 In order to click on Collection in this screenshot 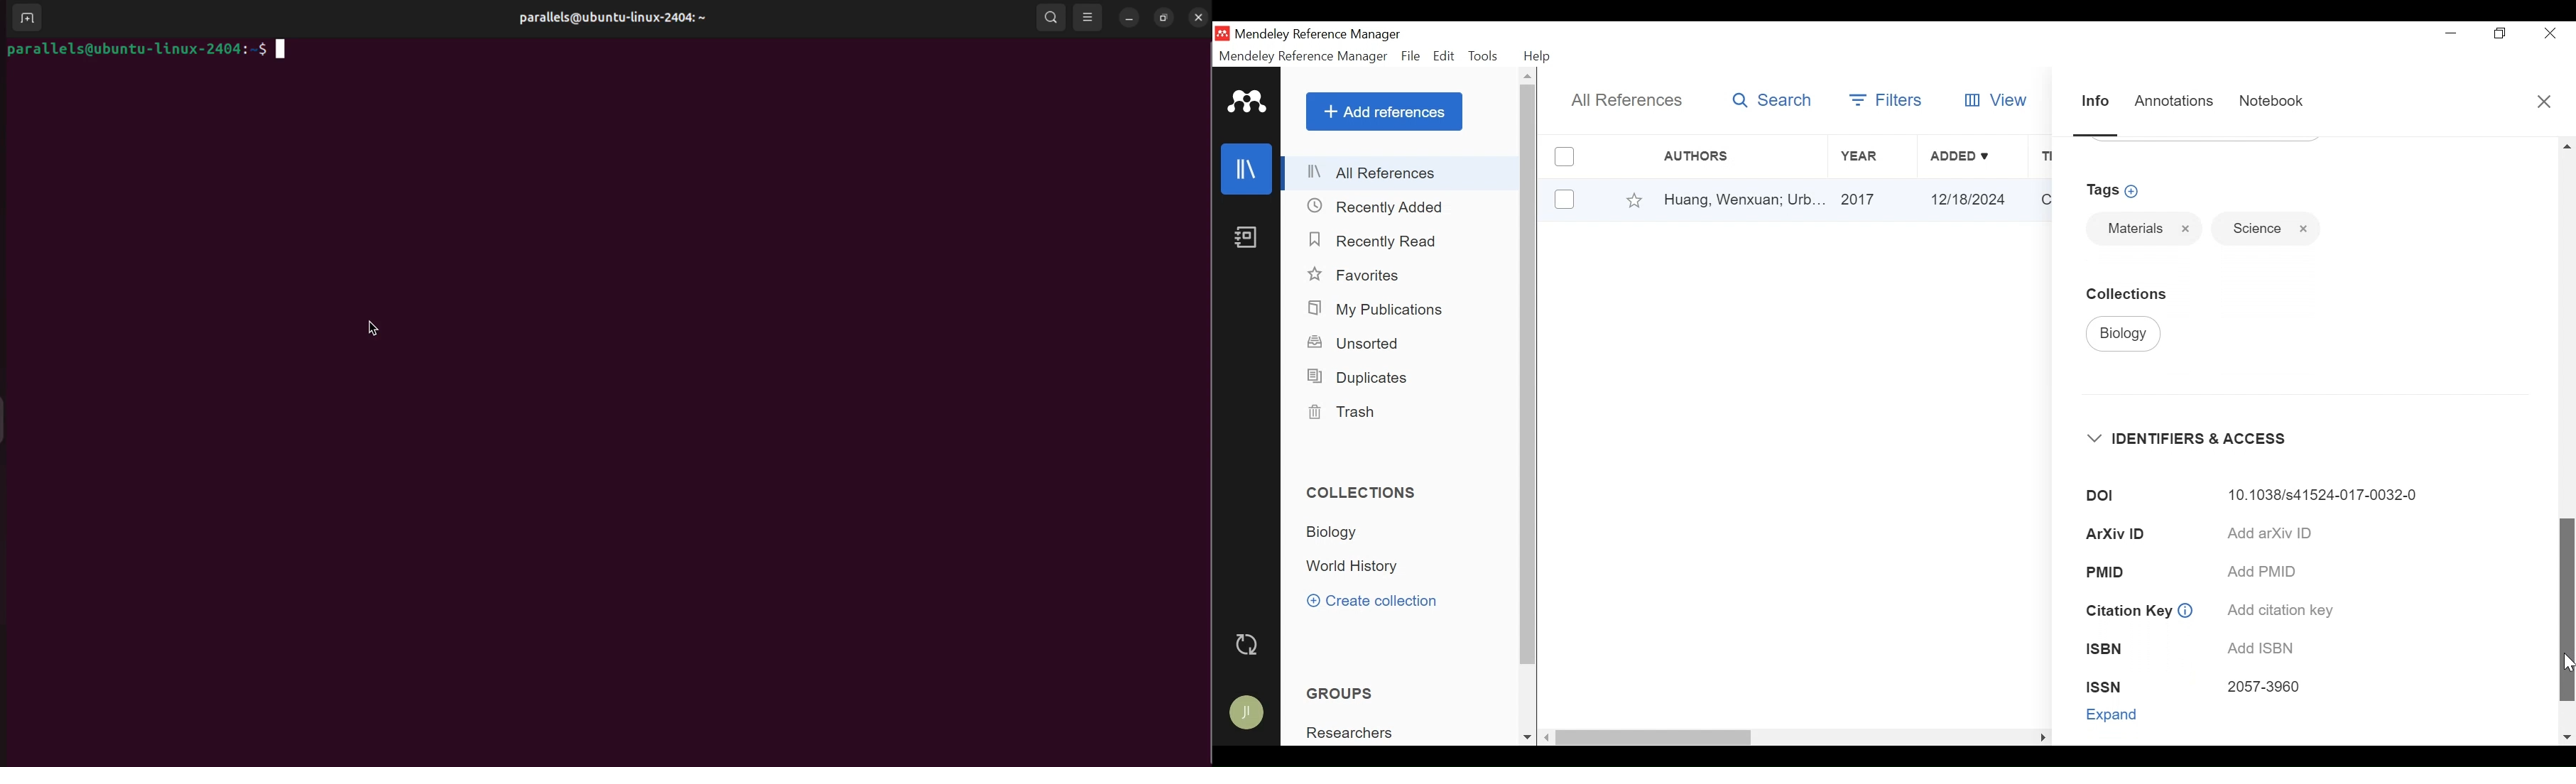, I will do `click(1347, 533)`.